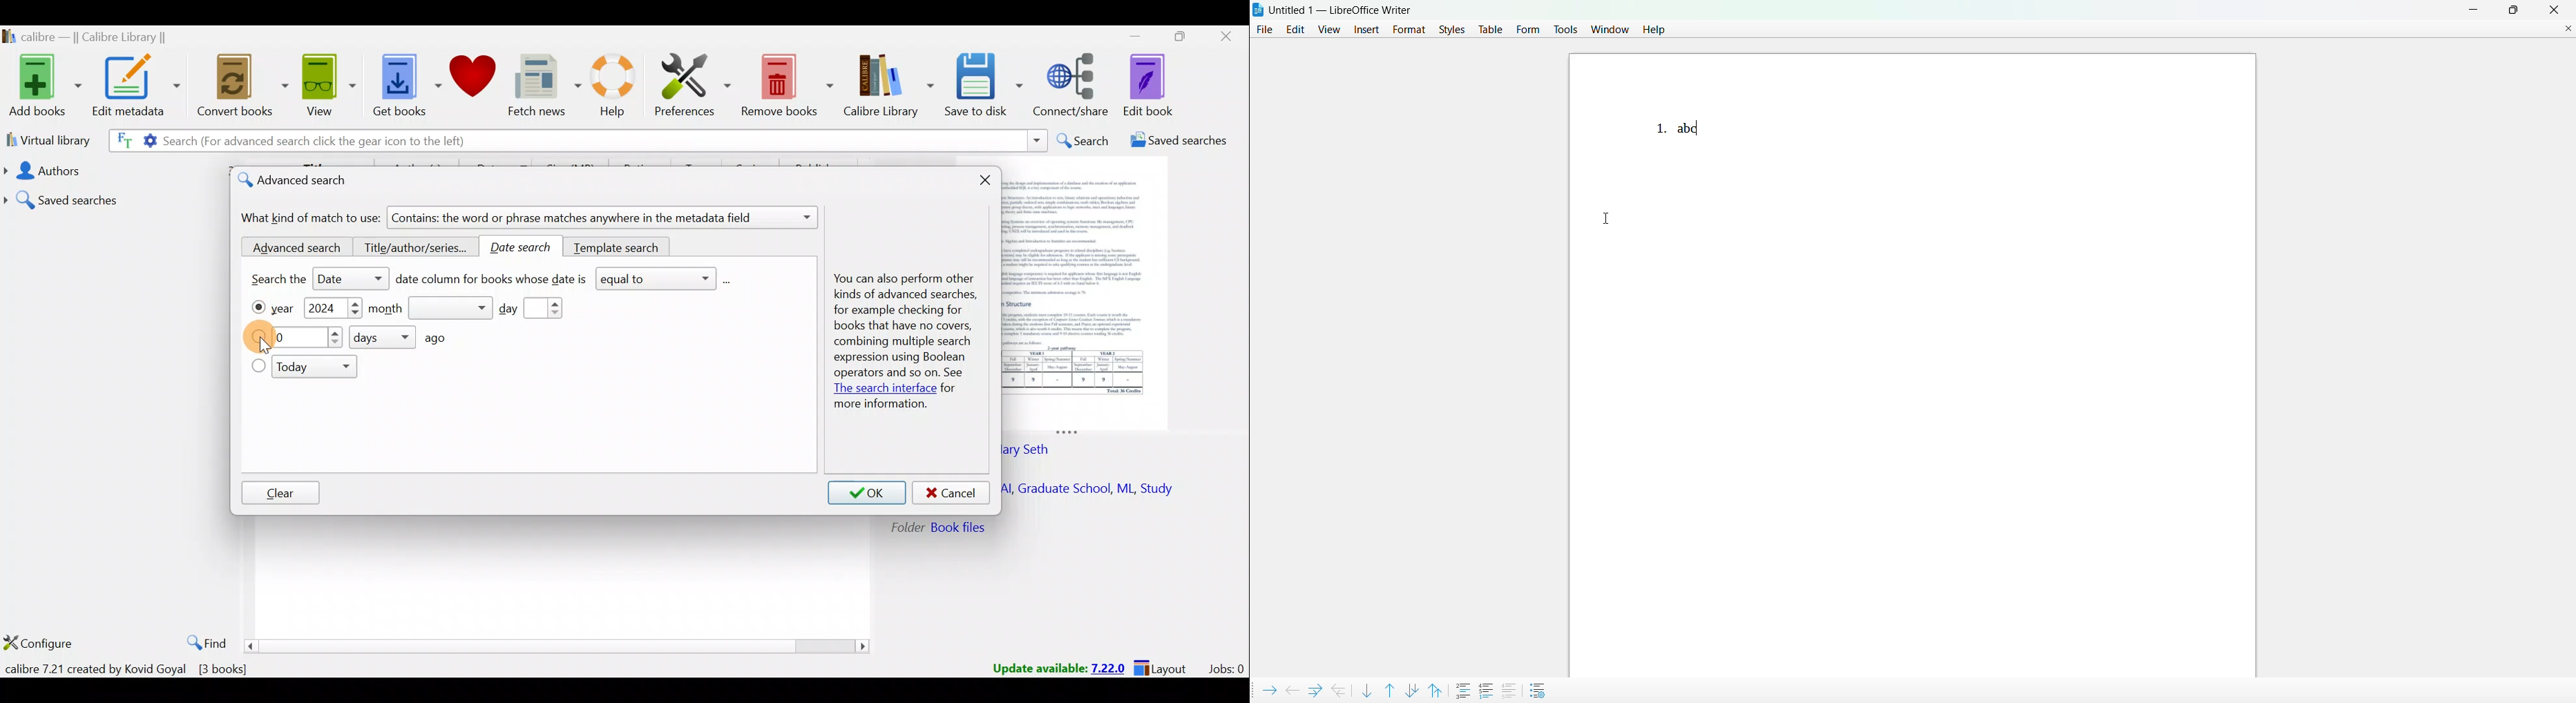 The width and height of the screenshot is (2576, 728). I want to click on restart numbering, so click(1487, 688).